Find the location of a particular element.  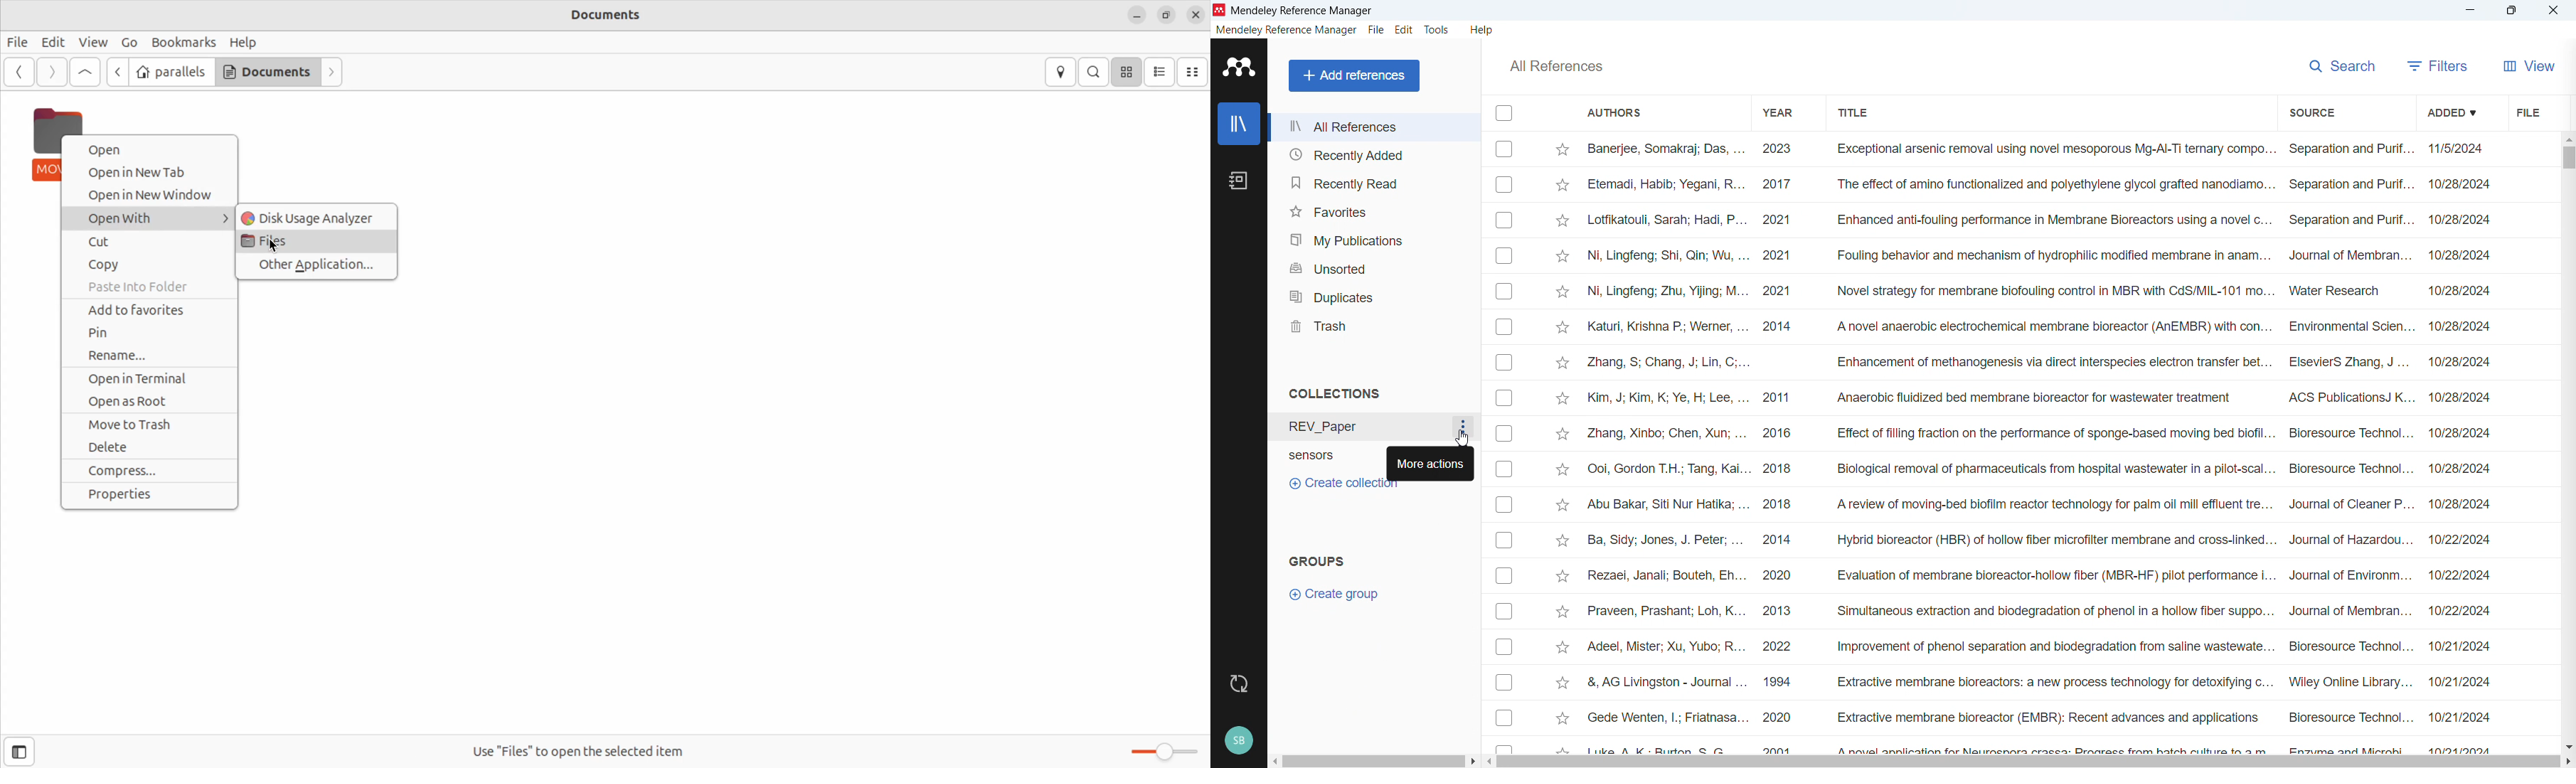

Properties is located at coordinates (153, 494).